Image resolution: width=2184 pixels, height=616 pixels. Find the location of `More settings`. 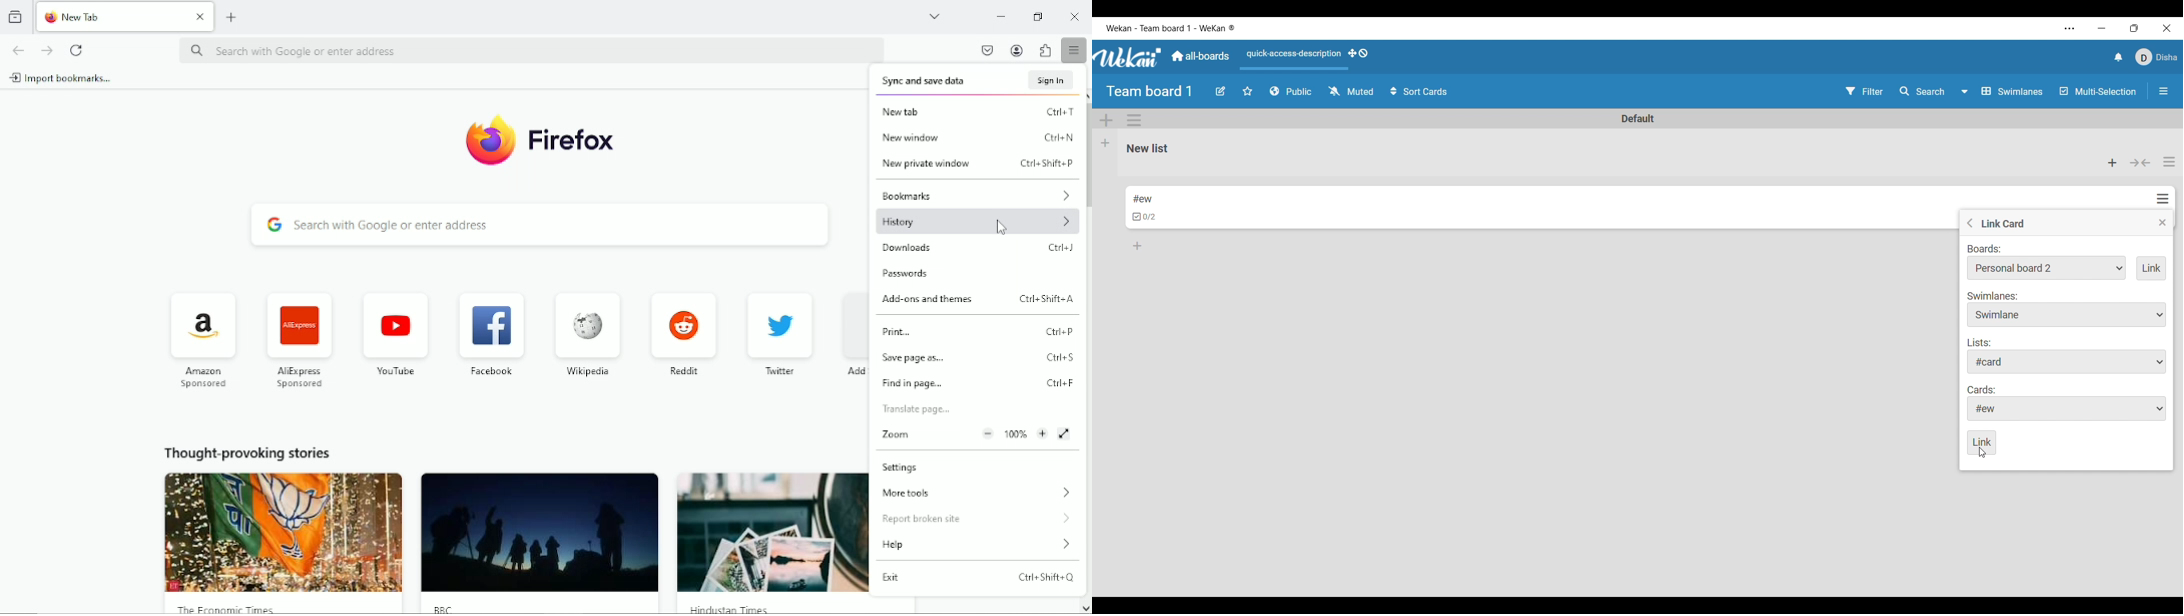

More settings is located at coordinates (2070, 29).